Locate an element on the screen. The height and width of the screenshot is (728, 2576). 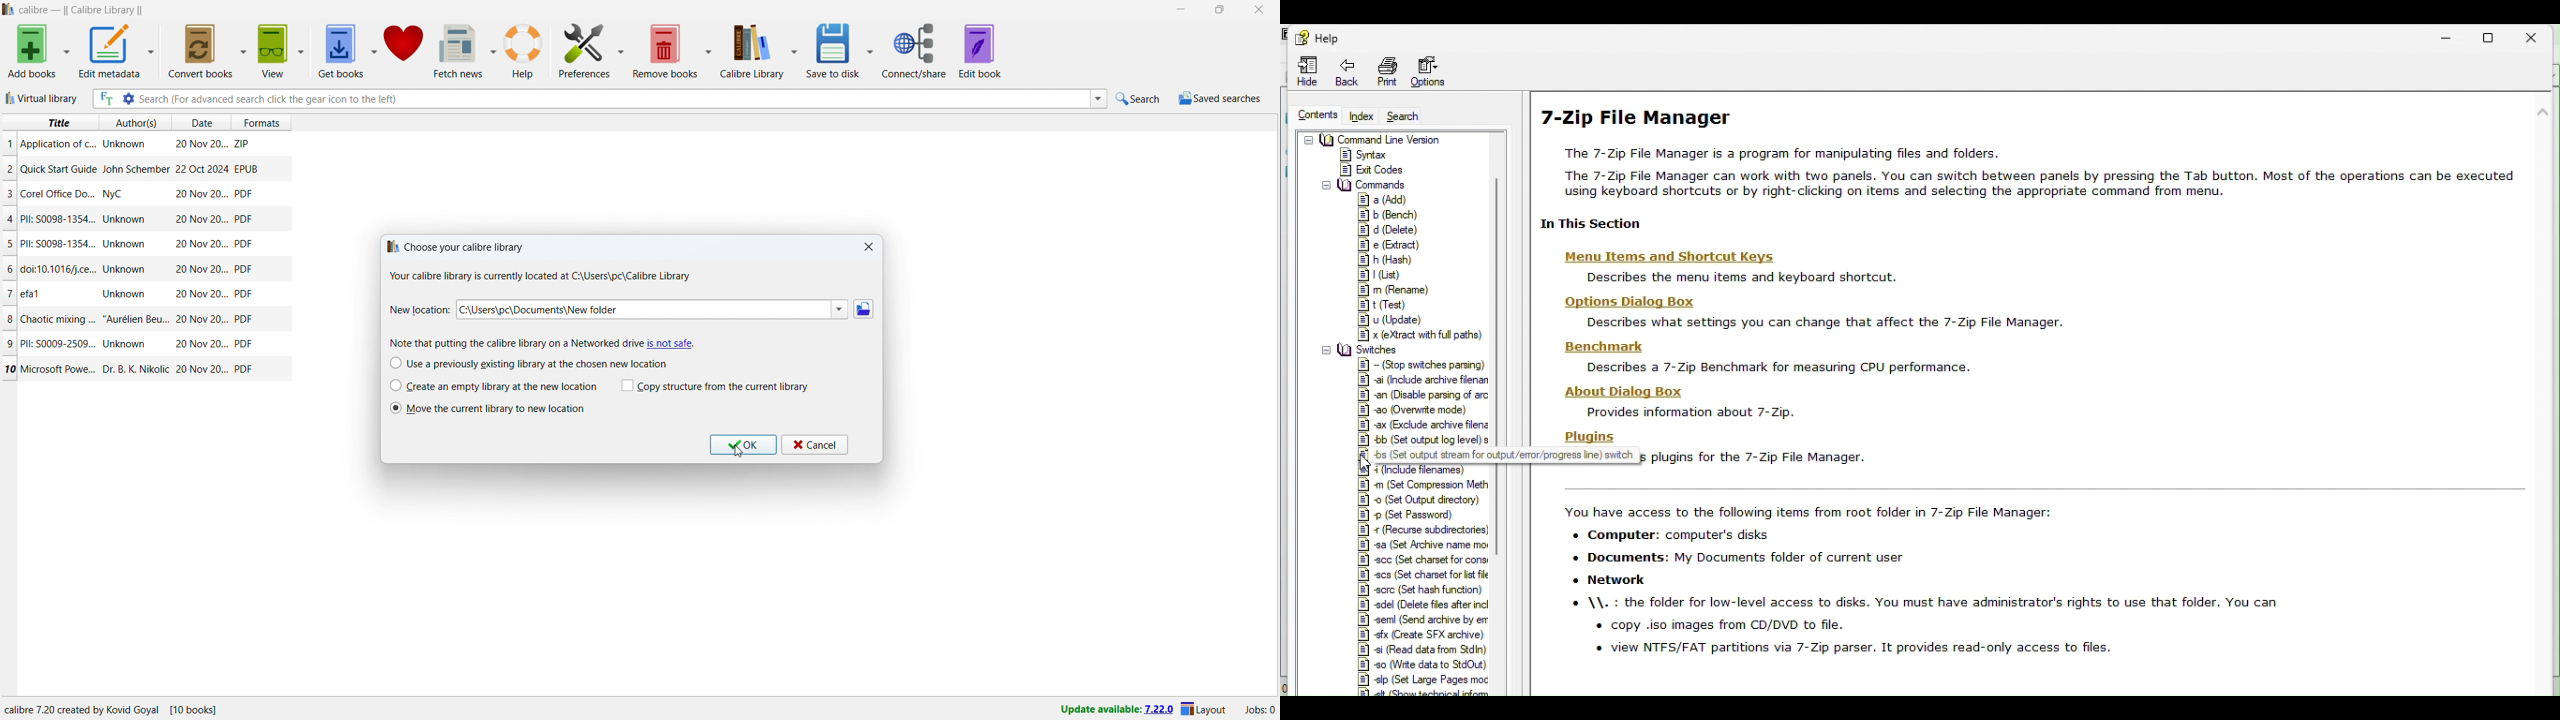
Title is located at coordinates (59, 169).